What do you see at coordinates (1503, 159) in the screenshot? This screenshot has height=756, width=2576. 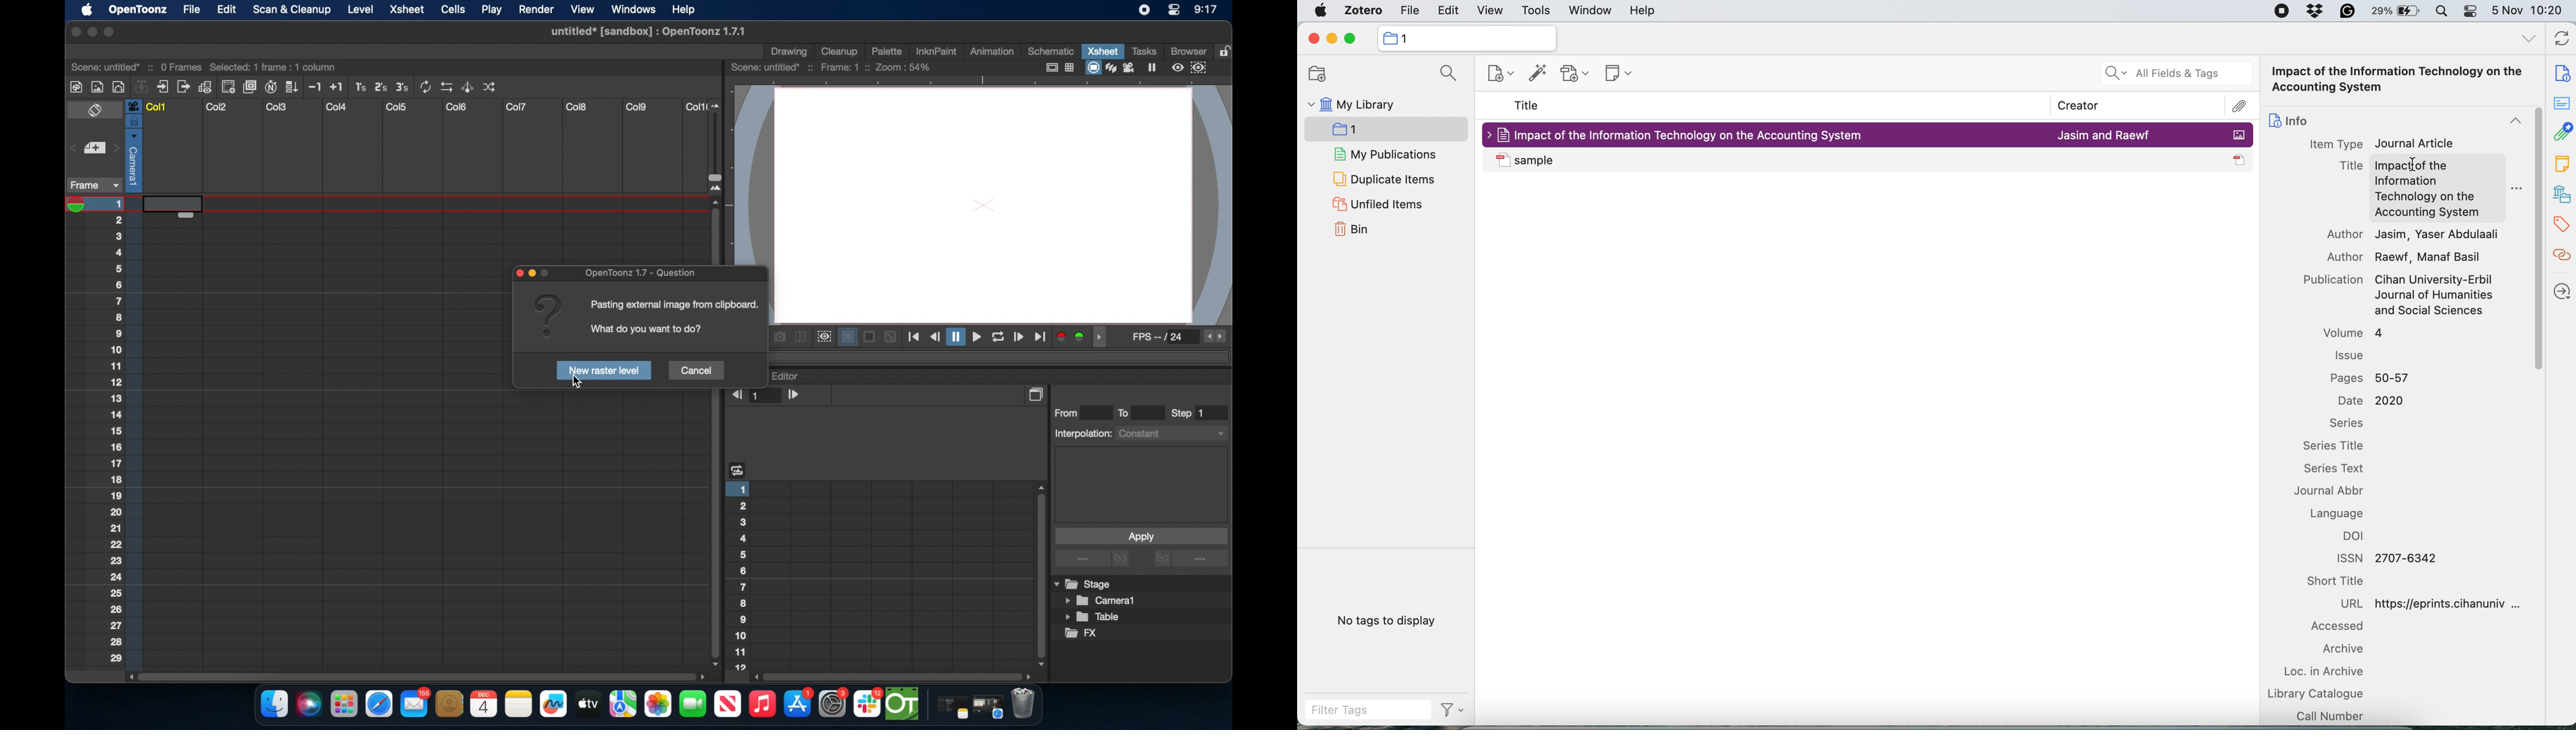 I see `icon` at bounding box center [1503, 159].